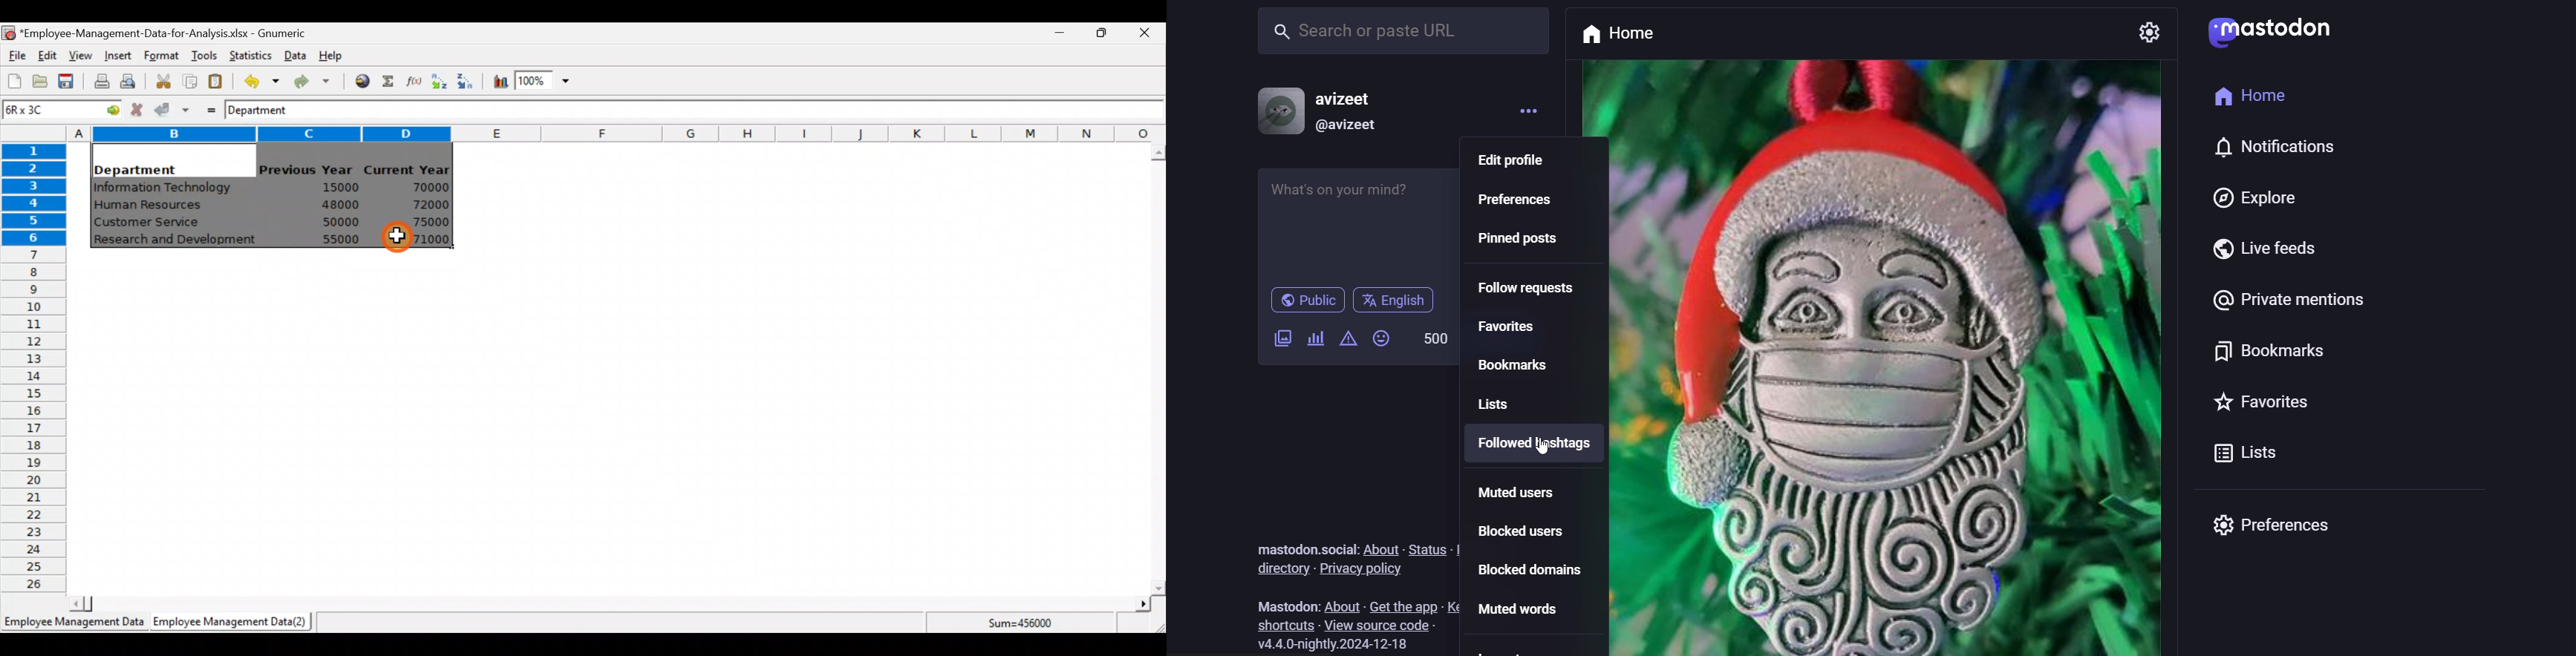  I want to click on notifications, so click(2274, 151).